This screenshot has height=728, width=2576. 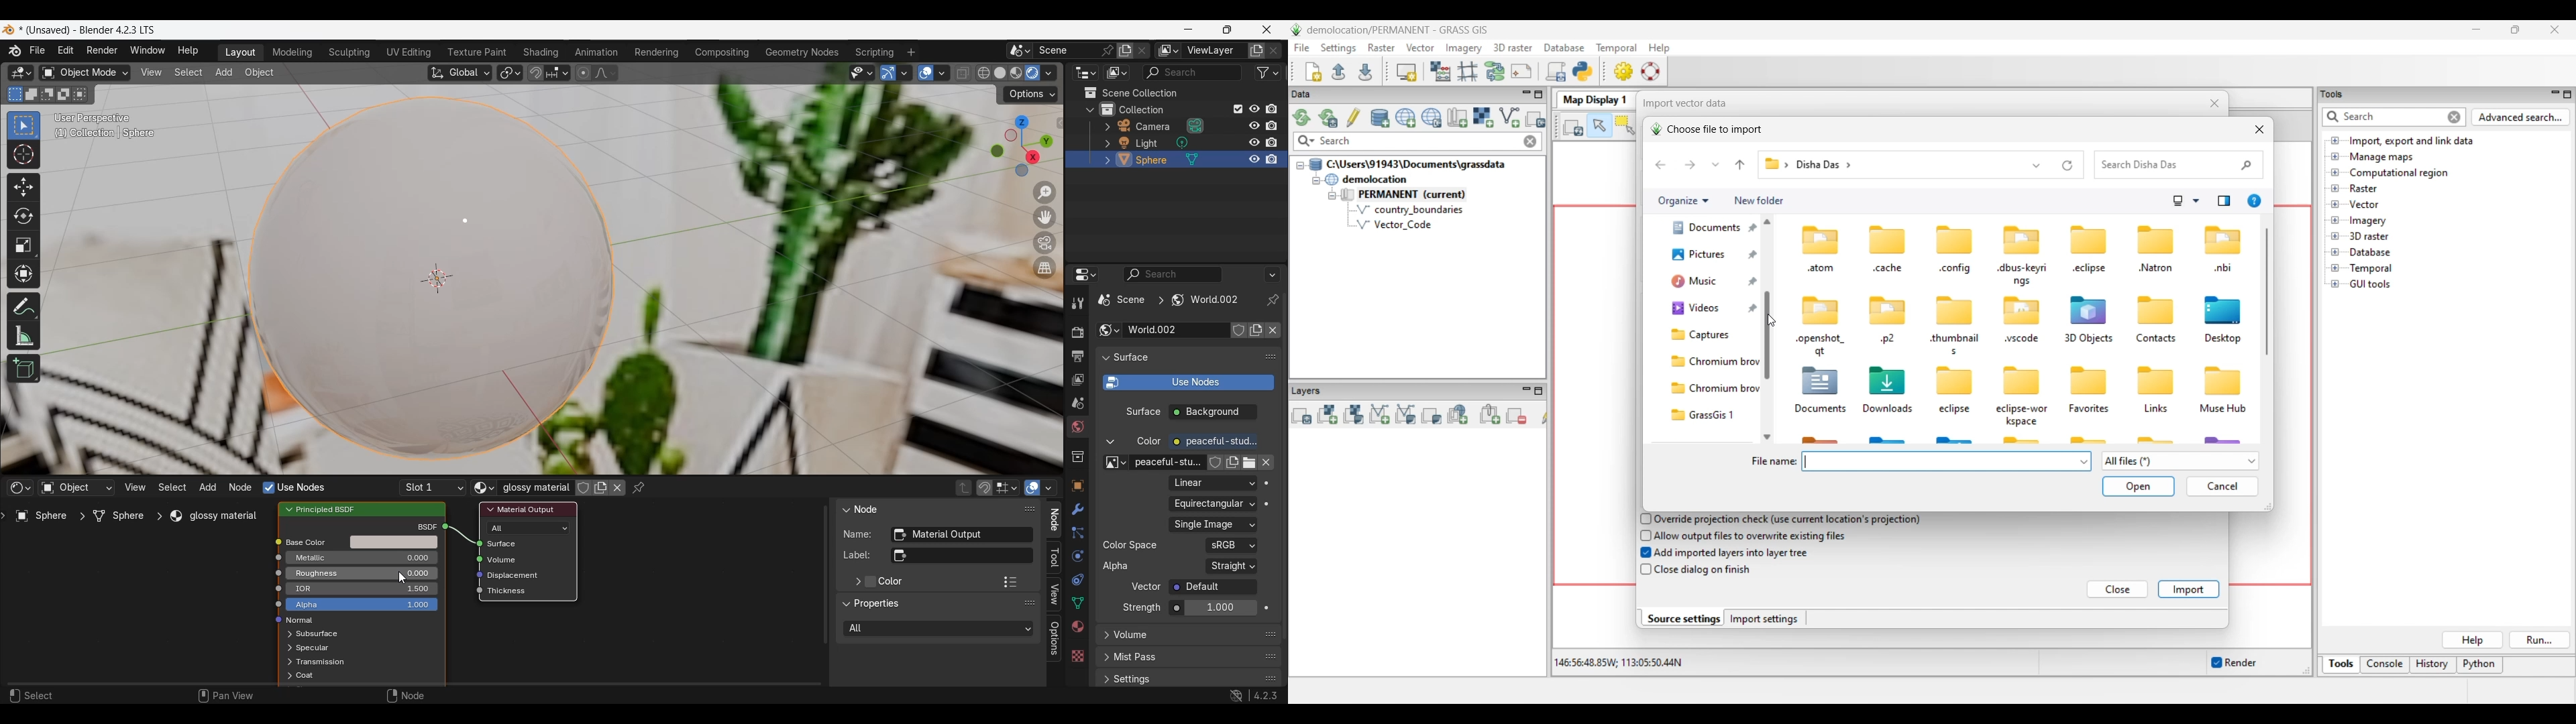 I want to click on Remove new layer, so click(x=1274, y=51).